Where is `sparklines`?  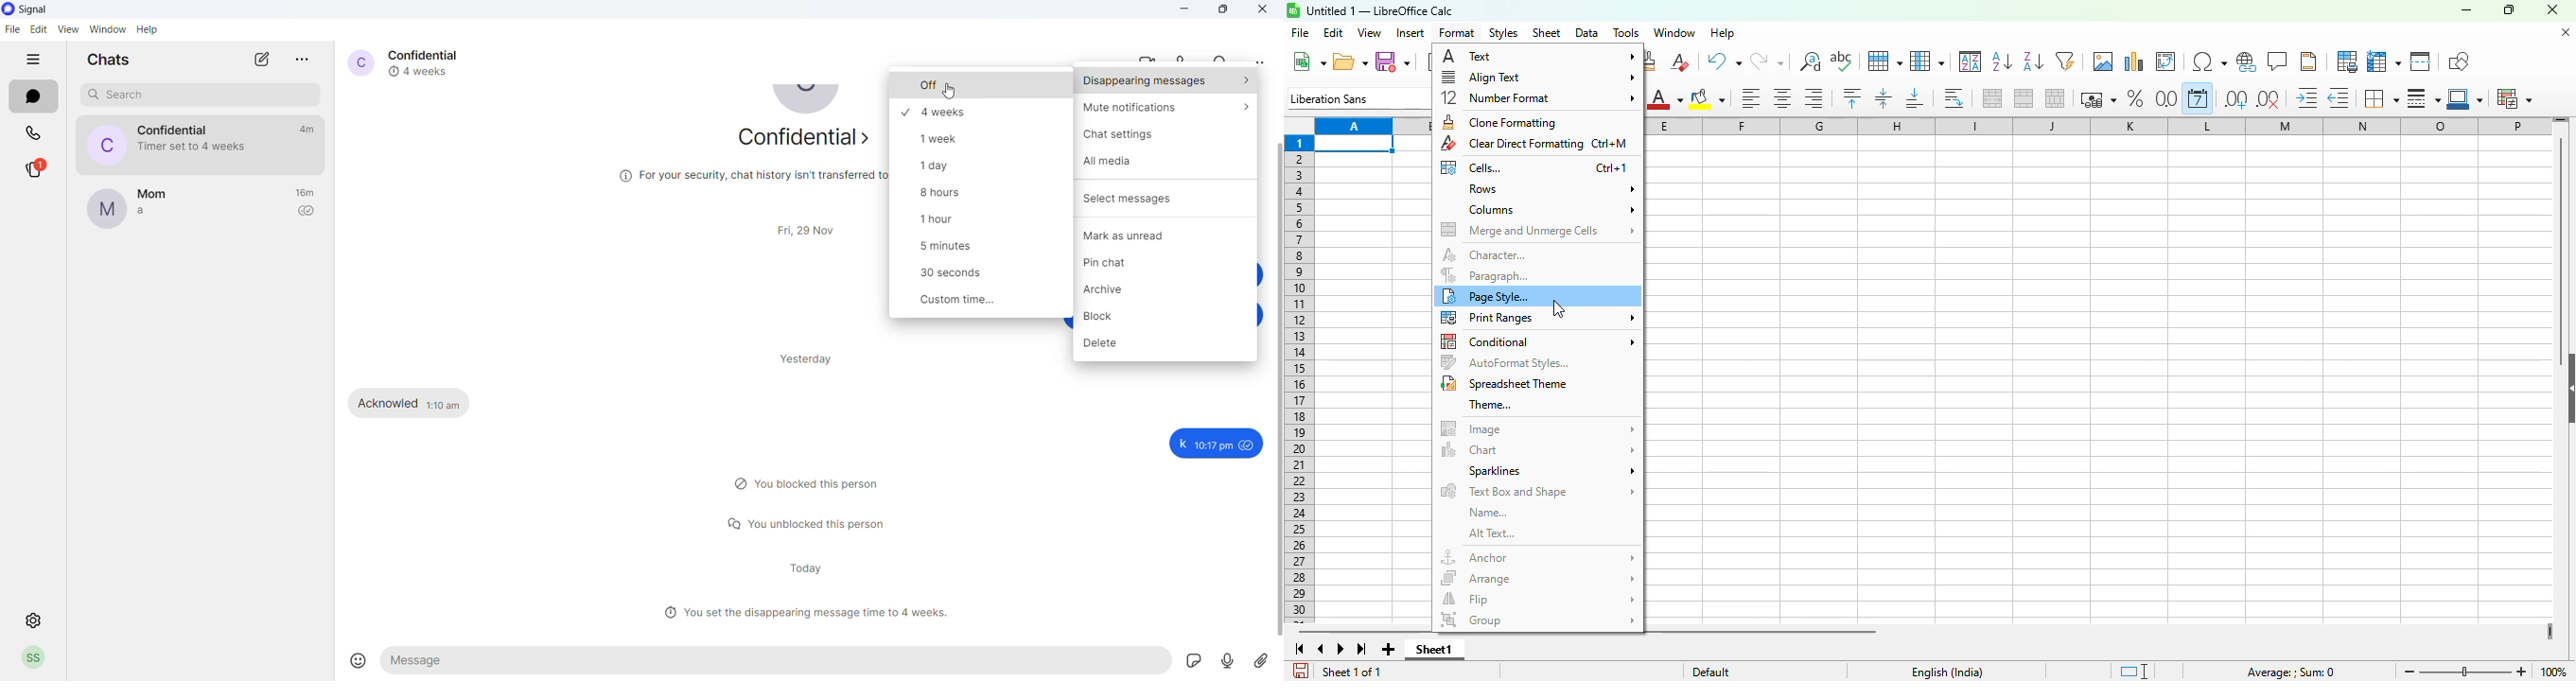
sparklines is located at coordinates (1551, 471).